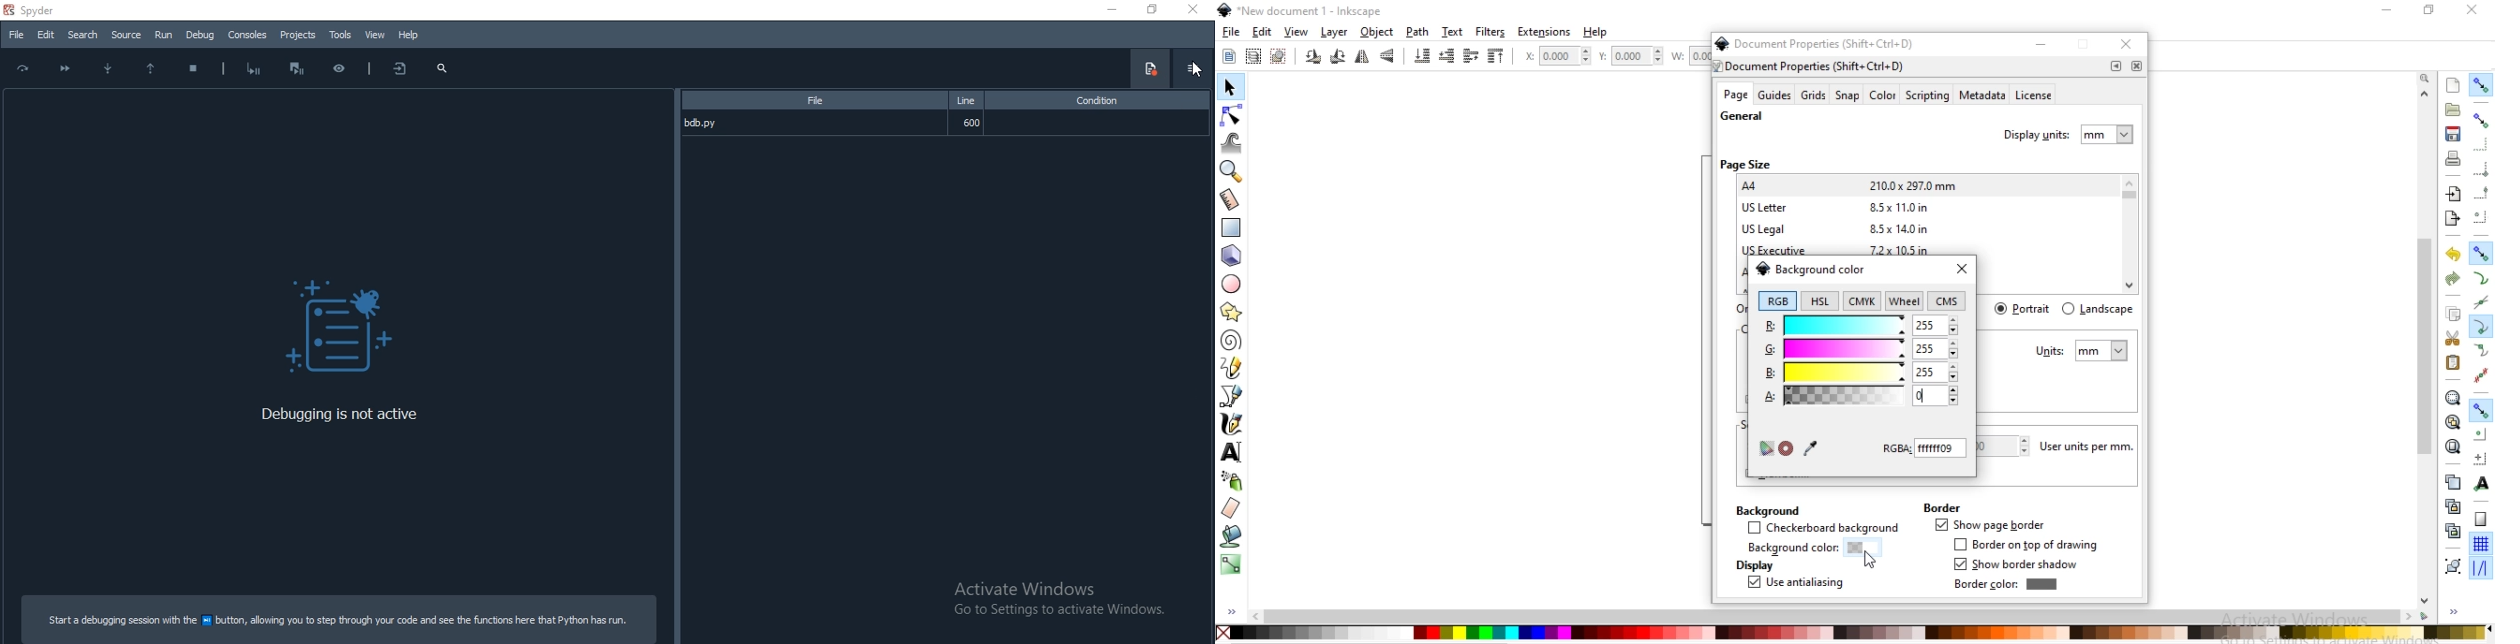 This screenshot has width=2520, height=644. What do you see at coordinates (1821, 54) in the screenshot?
I see `@ Document Properties (Shift+ Ctrl+D)7 Document Properties (Shift+ Ctrl+D)` at bounding box center [1821, 54].